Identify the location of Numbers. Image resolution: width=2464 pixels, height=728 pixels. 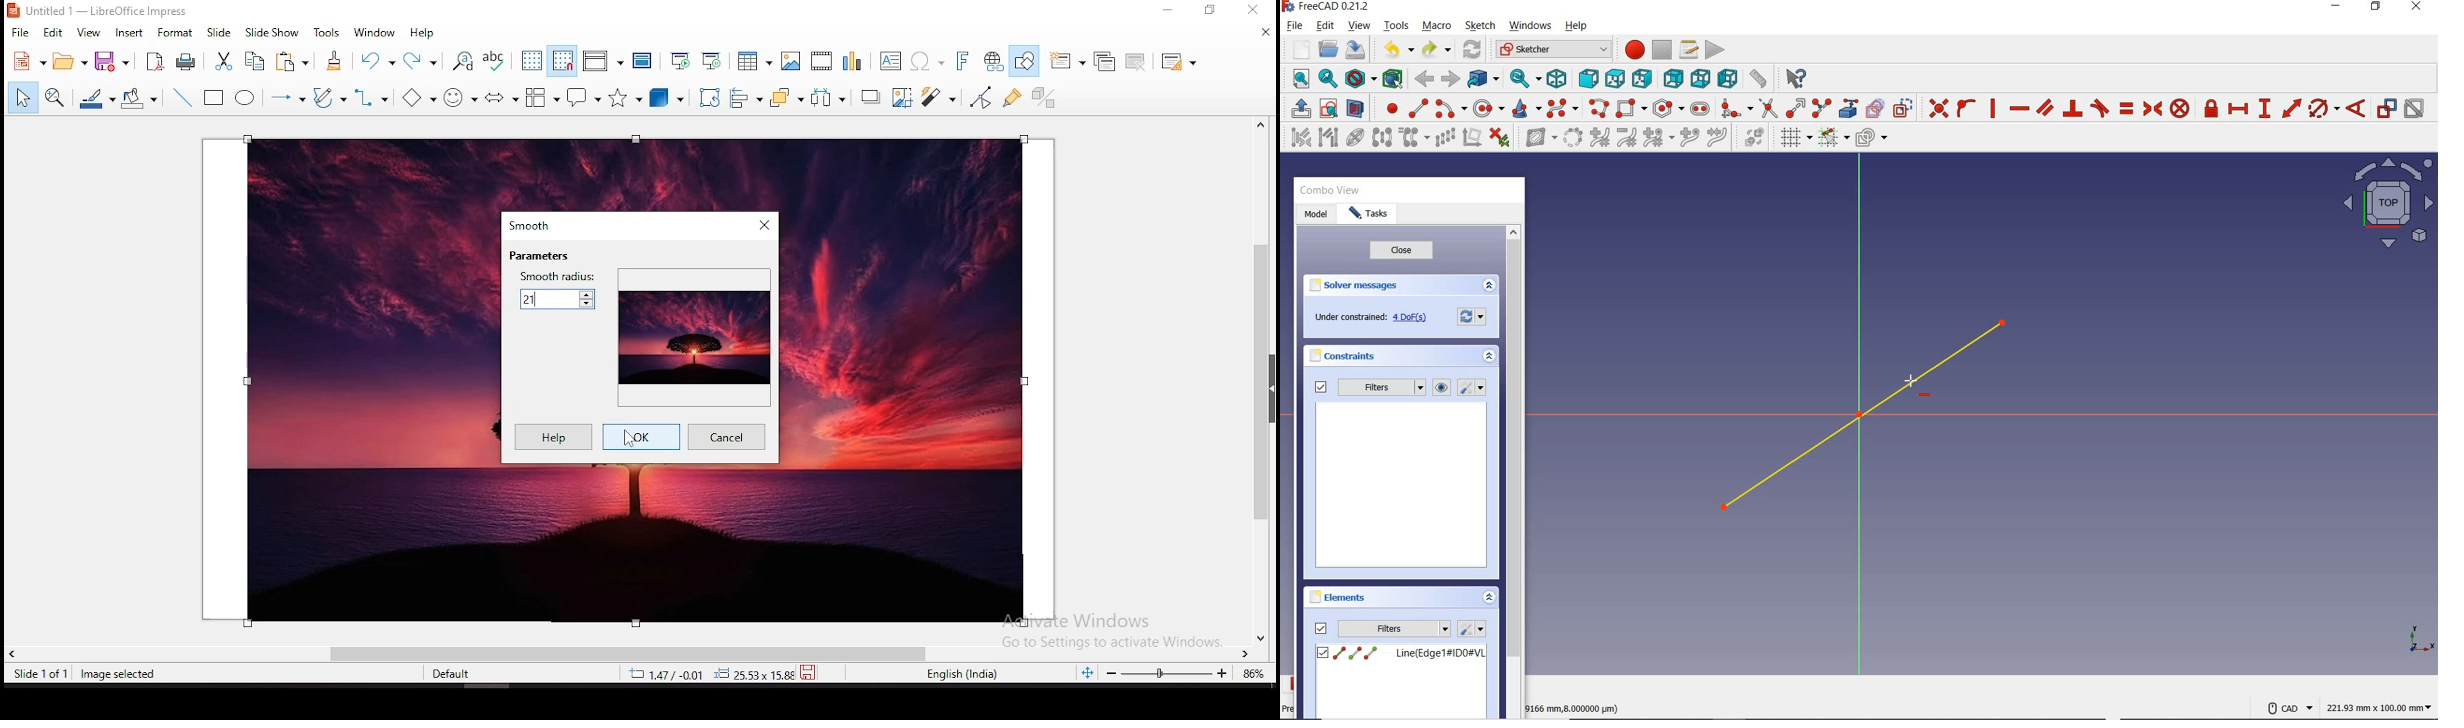
(1575, 708).